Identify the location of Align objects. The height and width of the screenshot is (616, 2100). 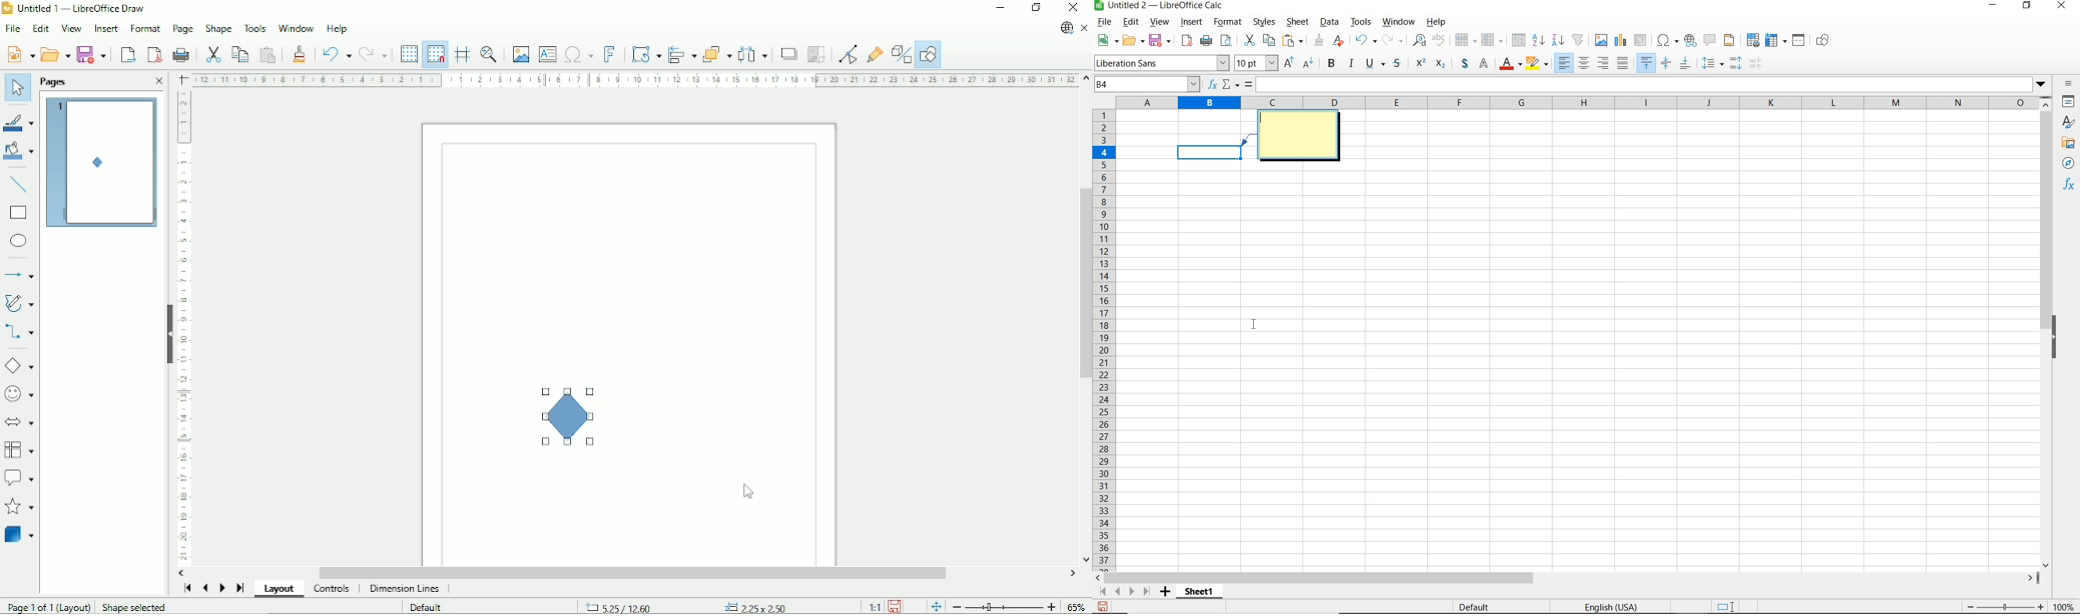
(682, 53).